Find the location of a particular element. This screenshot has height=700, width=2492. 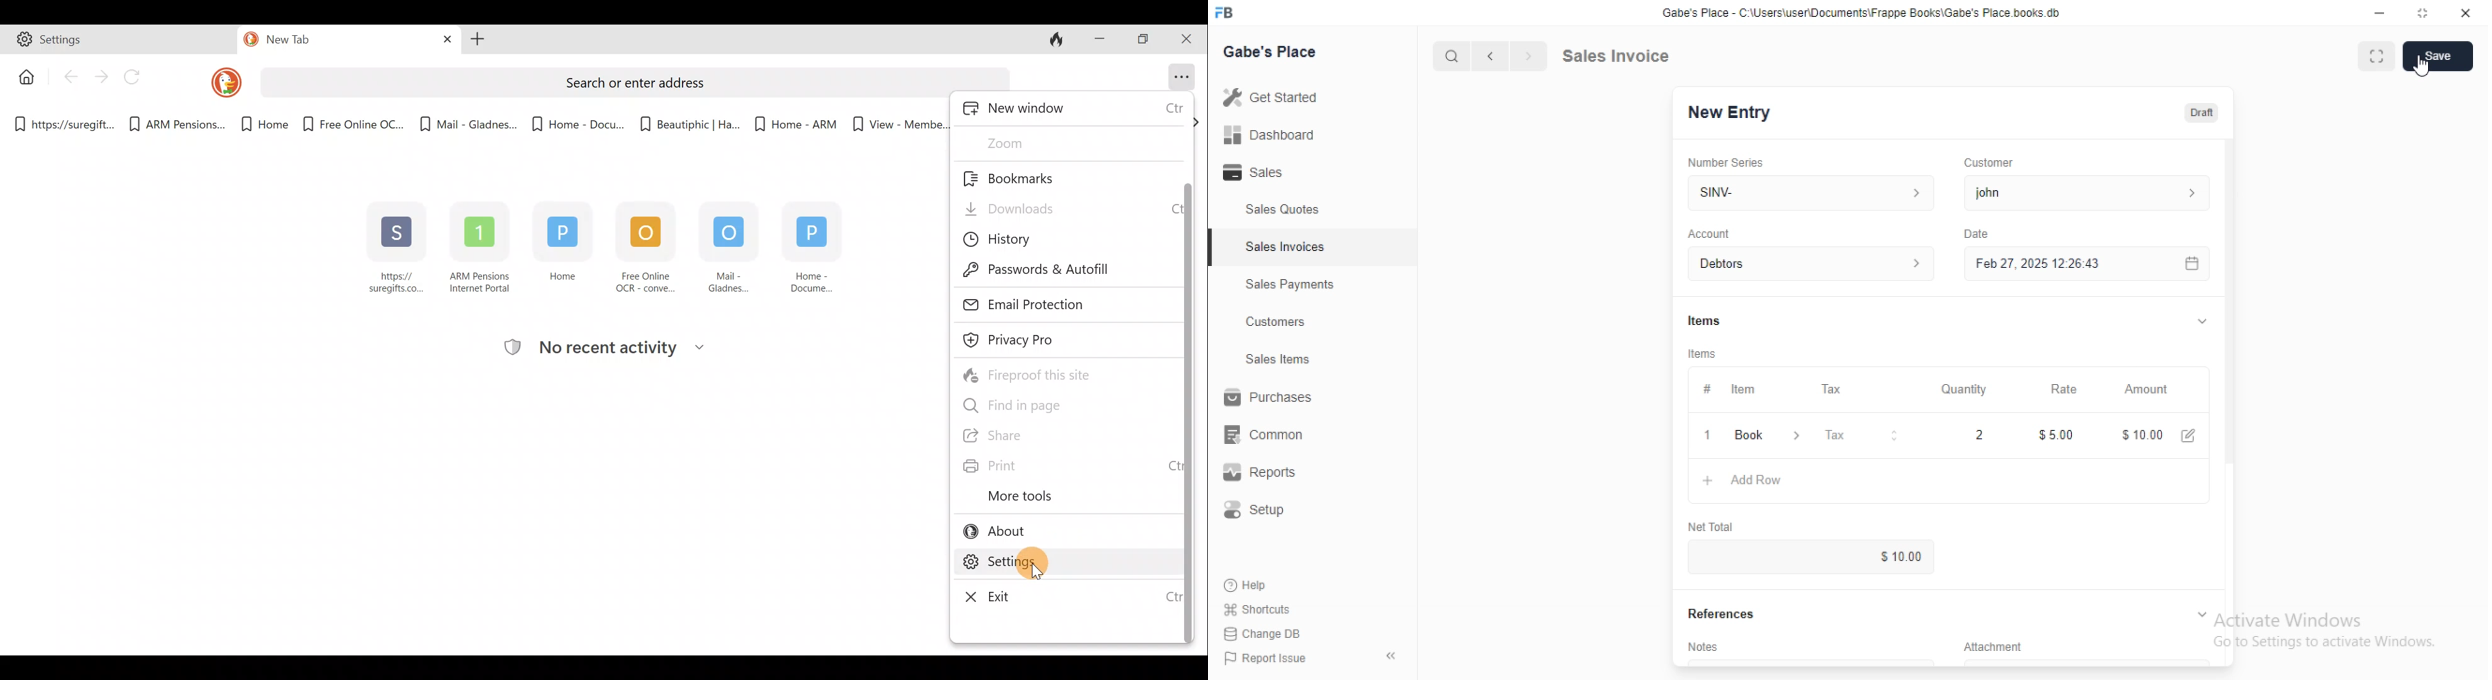

Share is located at coordinates (1017, 437).